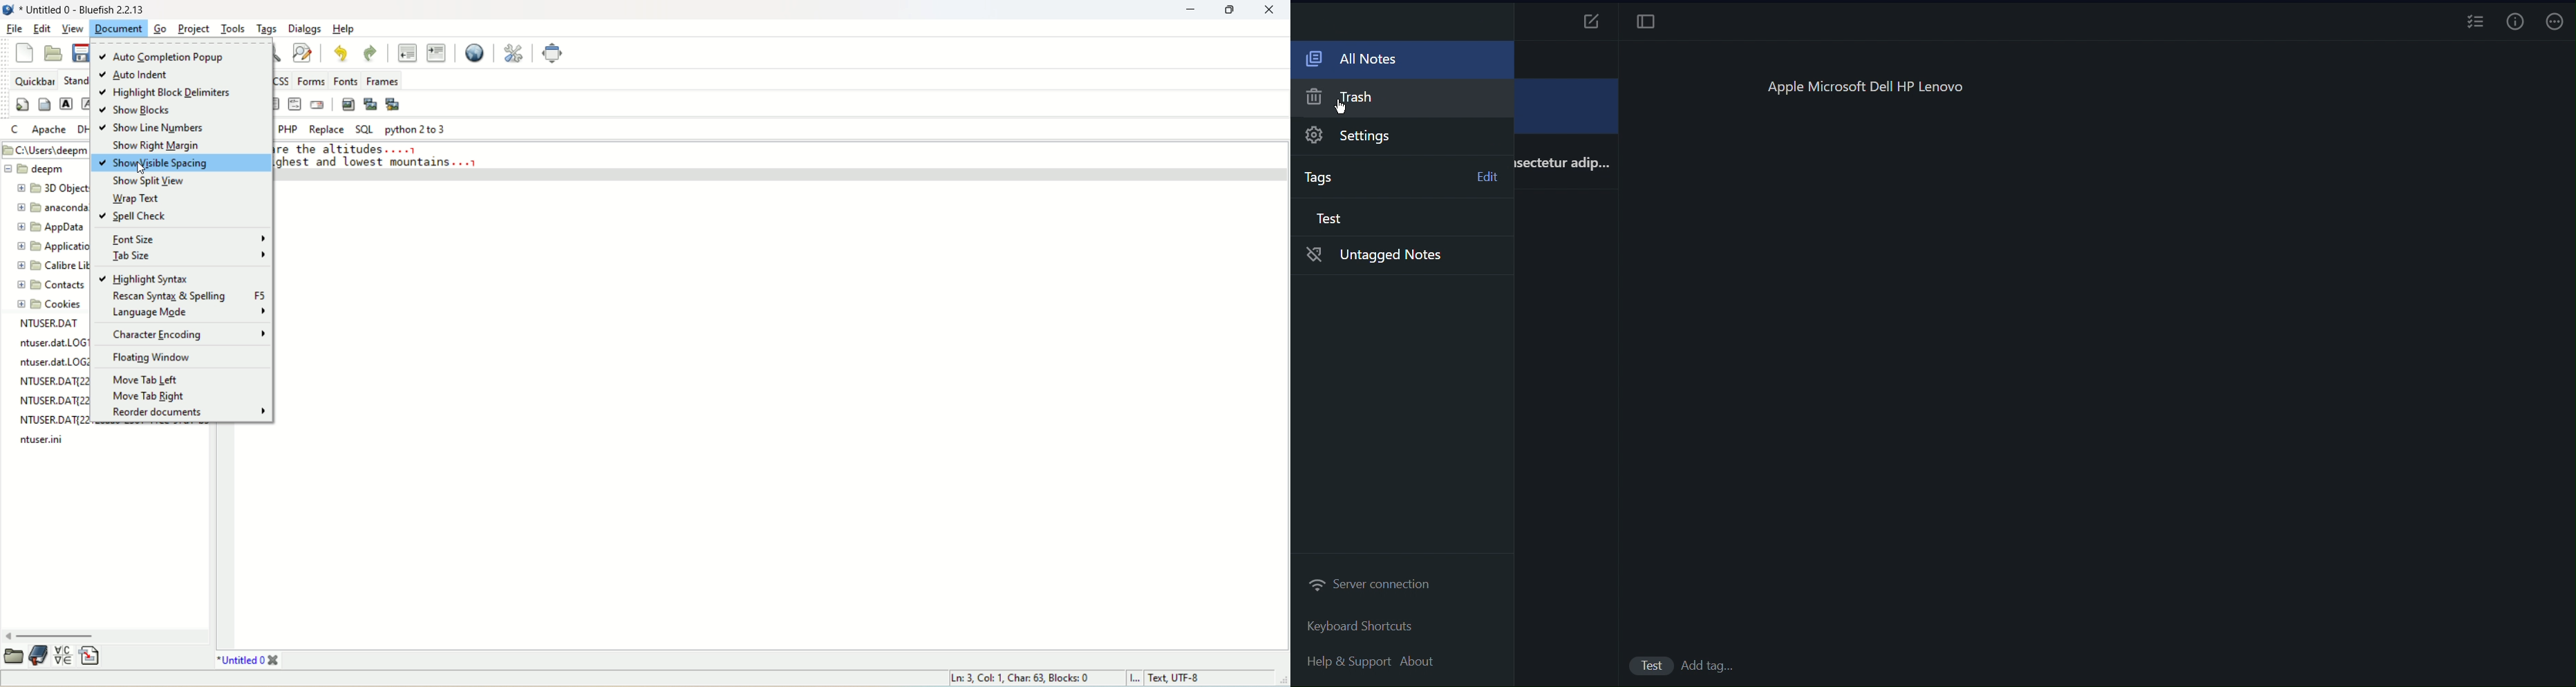 The width and height of the screenshot is (2576, 700). I want to click on full screen, so click(552, 53).